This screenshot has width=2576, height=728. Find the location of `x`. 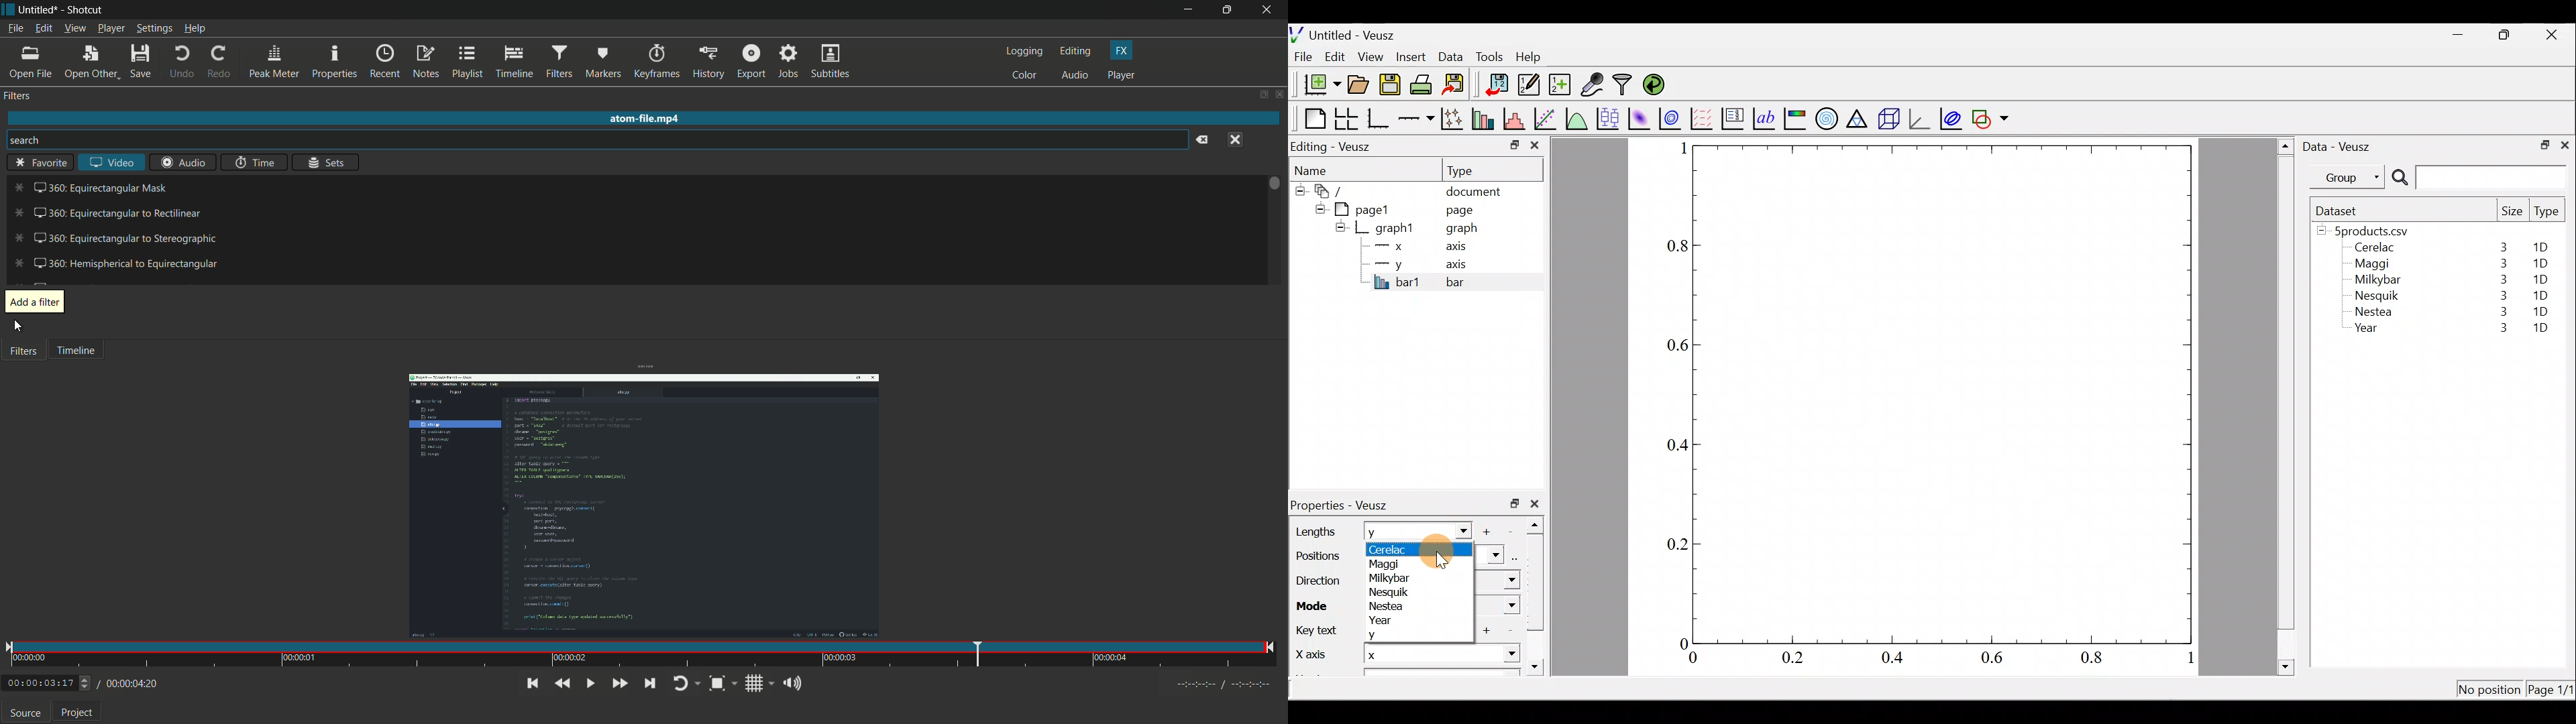

x is located at coordinates (1392, 246).